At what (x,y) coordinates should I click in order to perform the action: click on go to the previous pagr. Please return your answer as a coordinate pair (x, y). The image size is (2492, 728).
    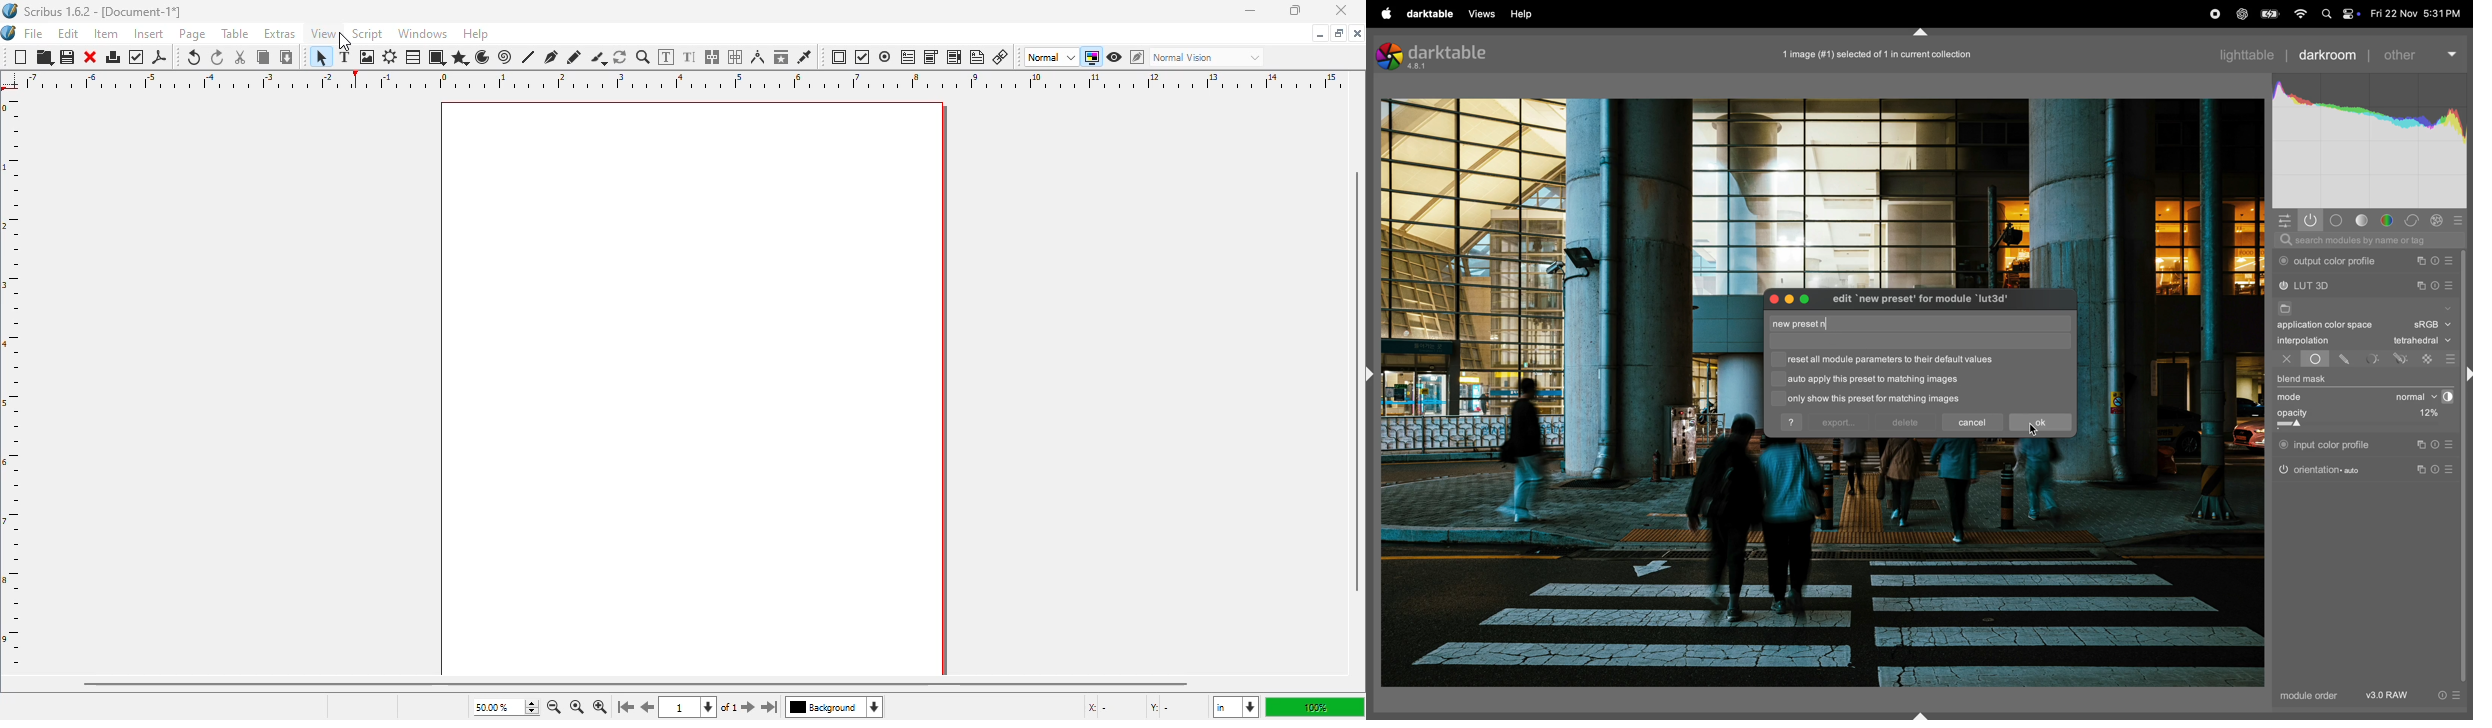
    Looking at the image, I should click on (649, 708).